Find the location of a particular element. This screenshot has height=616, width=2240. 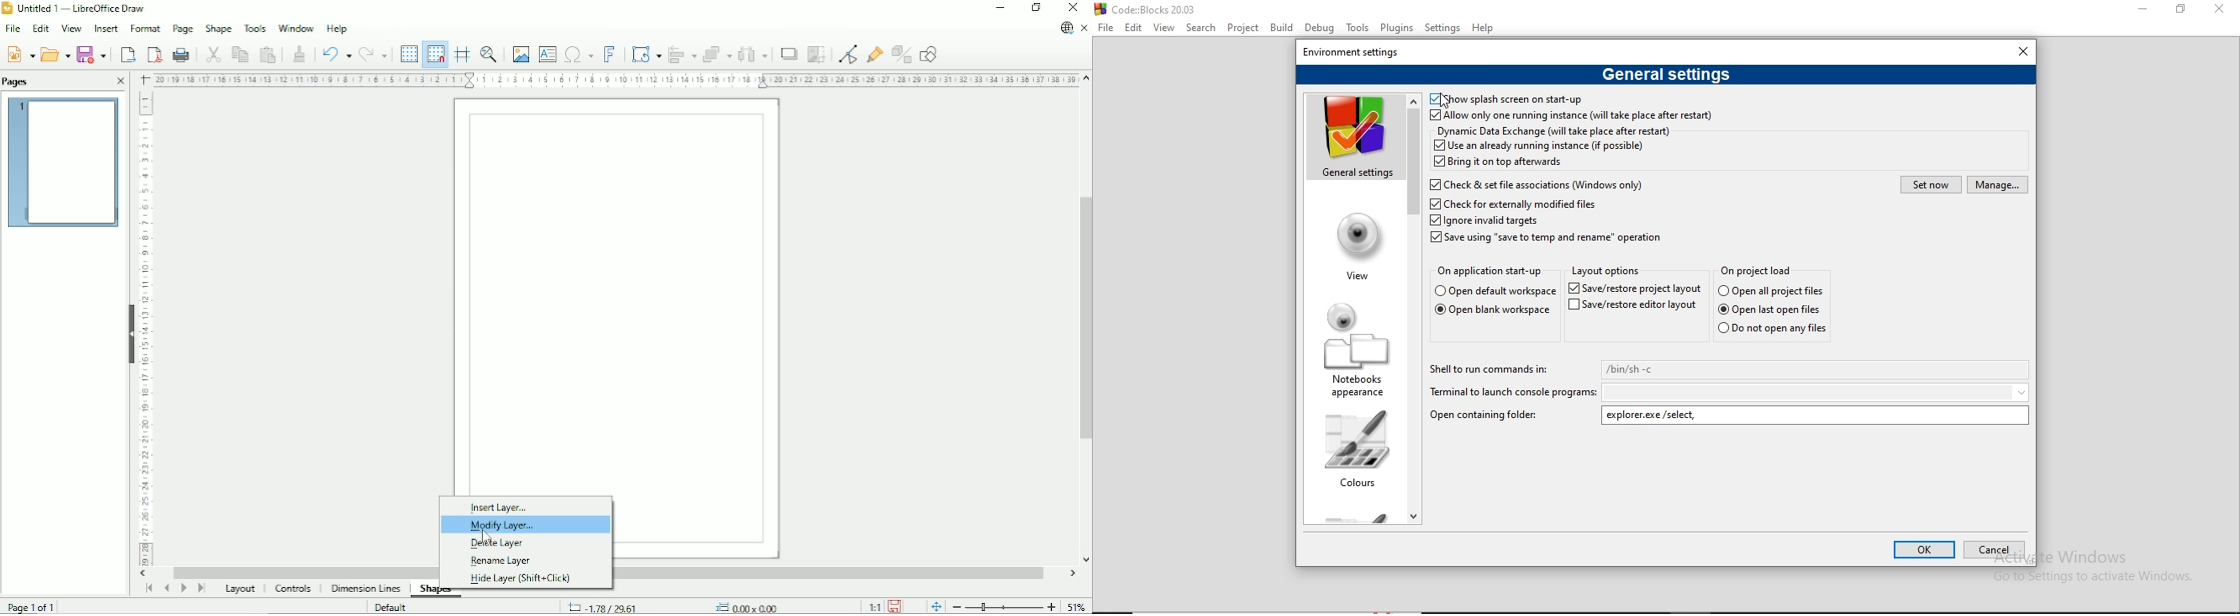

-1.78/29.61 is located at coordinates (612, 606).